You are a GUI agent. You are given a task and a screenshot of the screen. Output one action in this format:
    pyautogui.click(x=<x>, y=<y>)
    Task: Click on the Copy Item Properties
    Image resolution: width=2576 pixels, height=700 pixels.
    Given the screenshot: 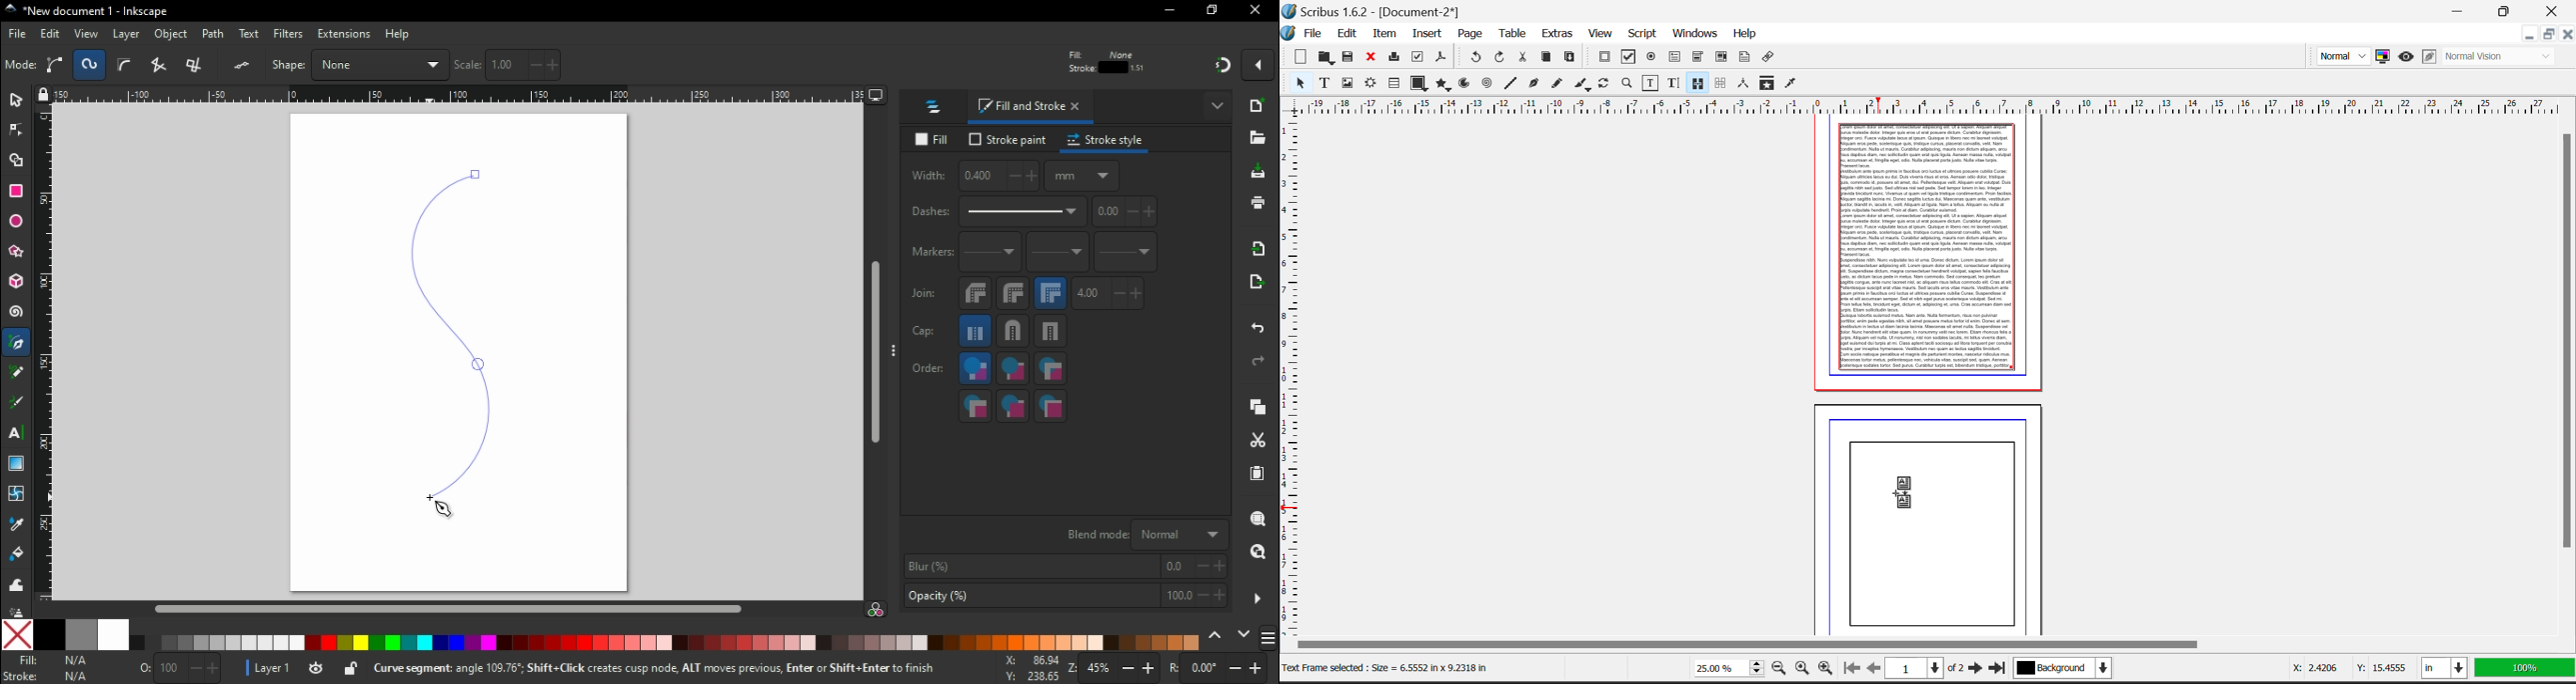 What is the action you would take?
    pyautogui.click(x=1767, y=84)
    